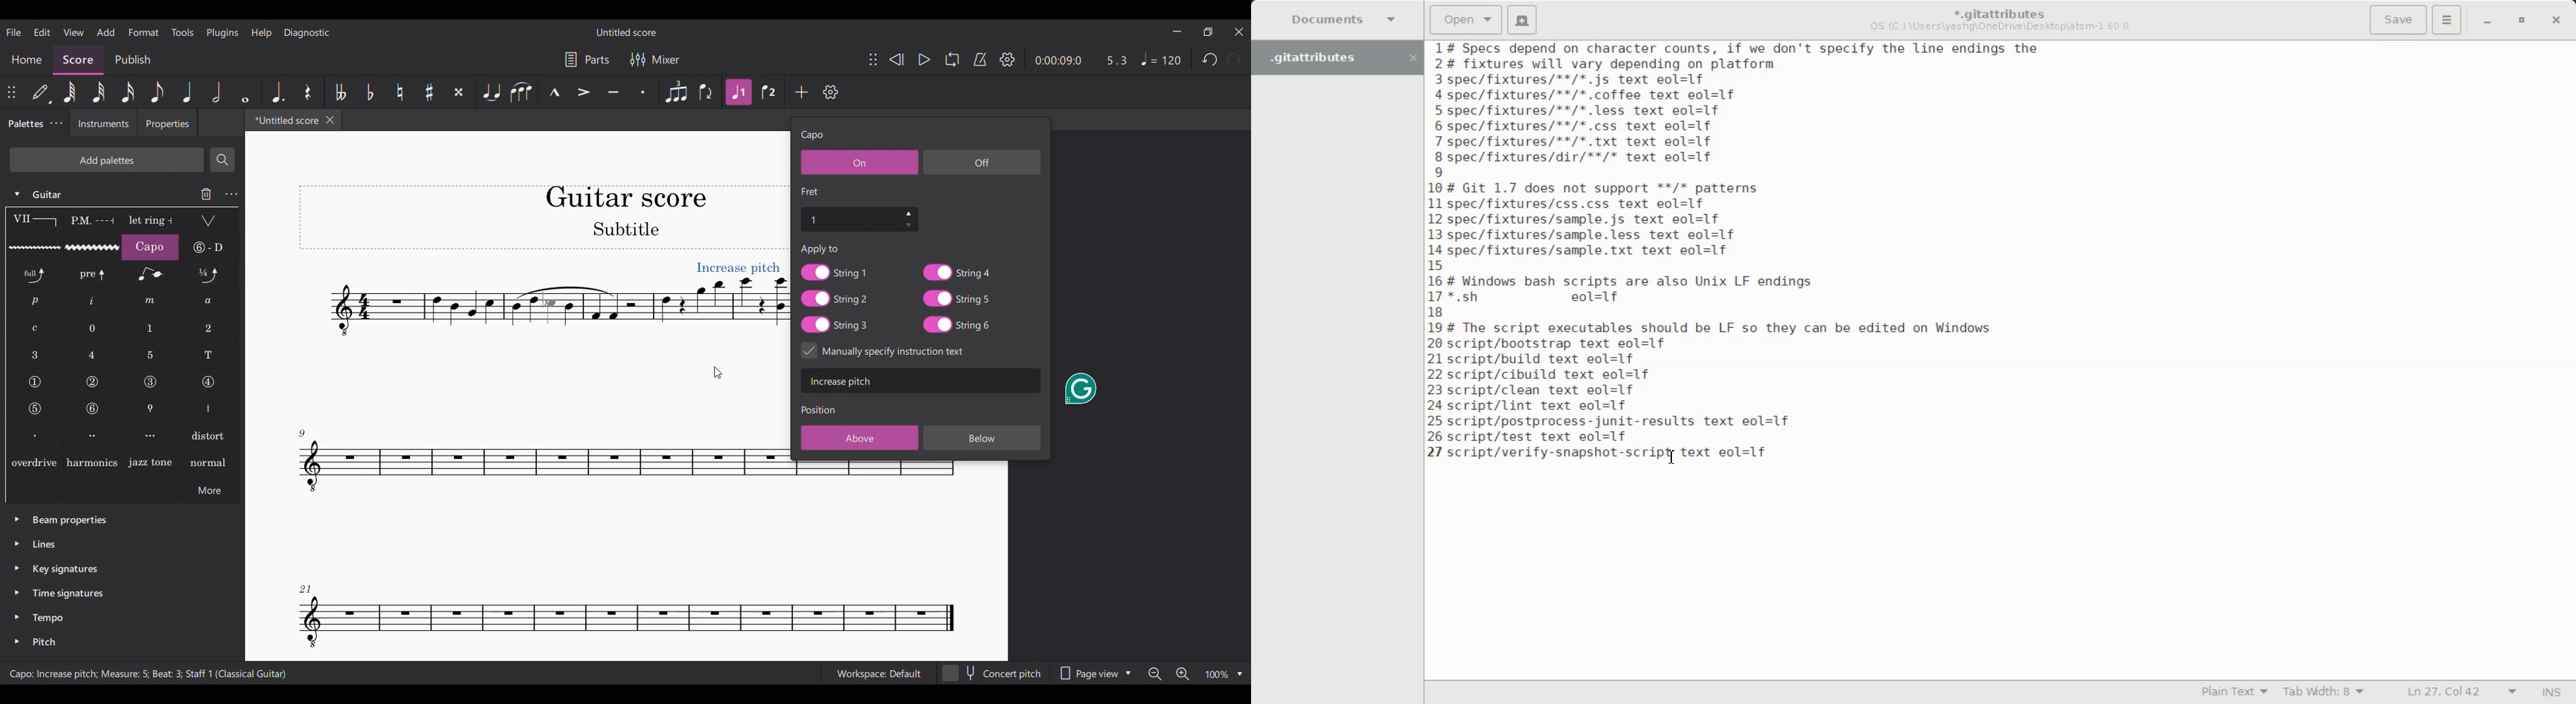  I want to click on Click to expand beam properties, so click(17, 519).